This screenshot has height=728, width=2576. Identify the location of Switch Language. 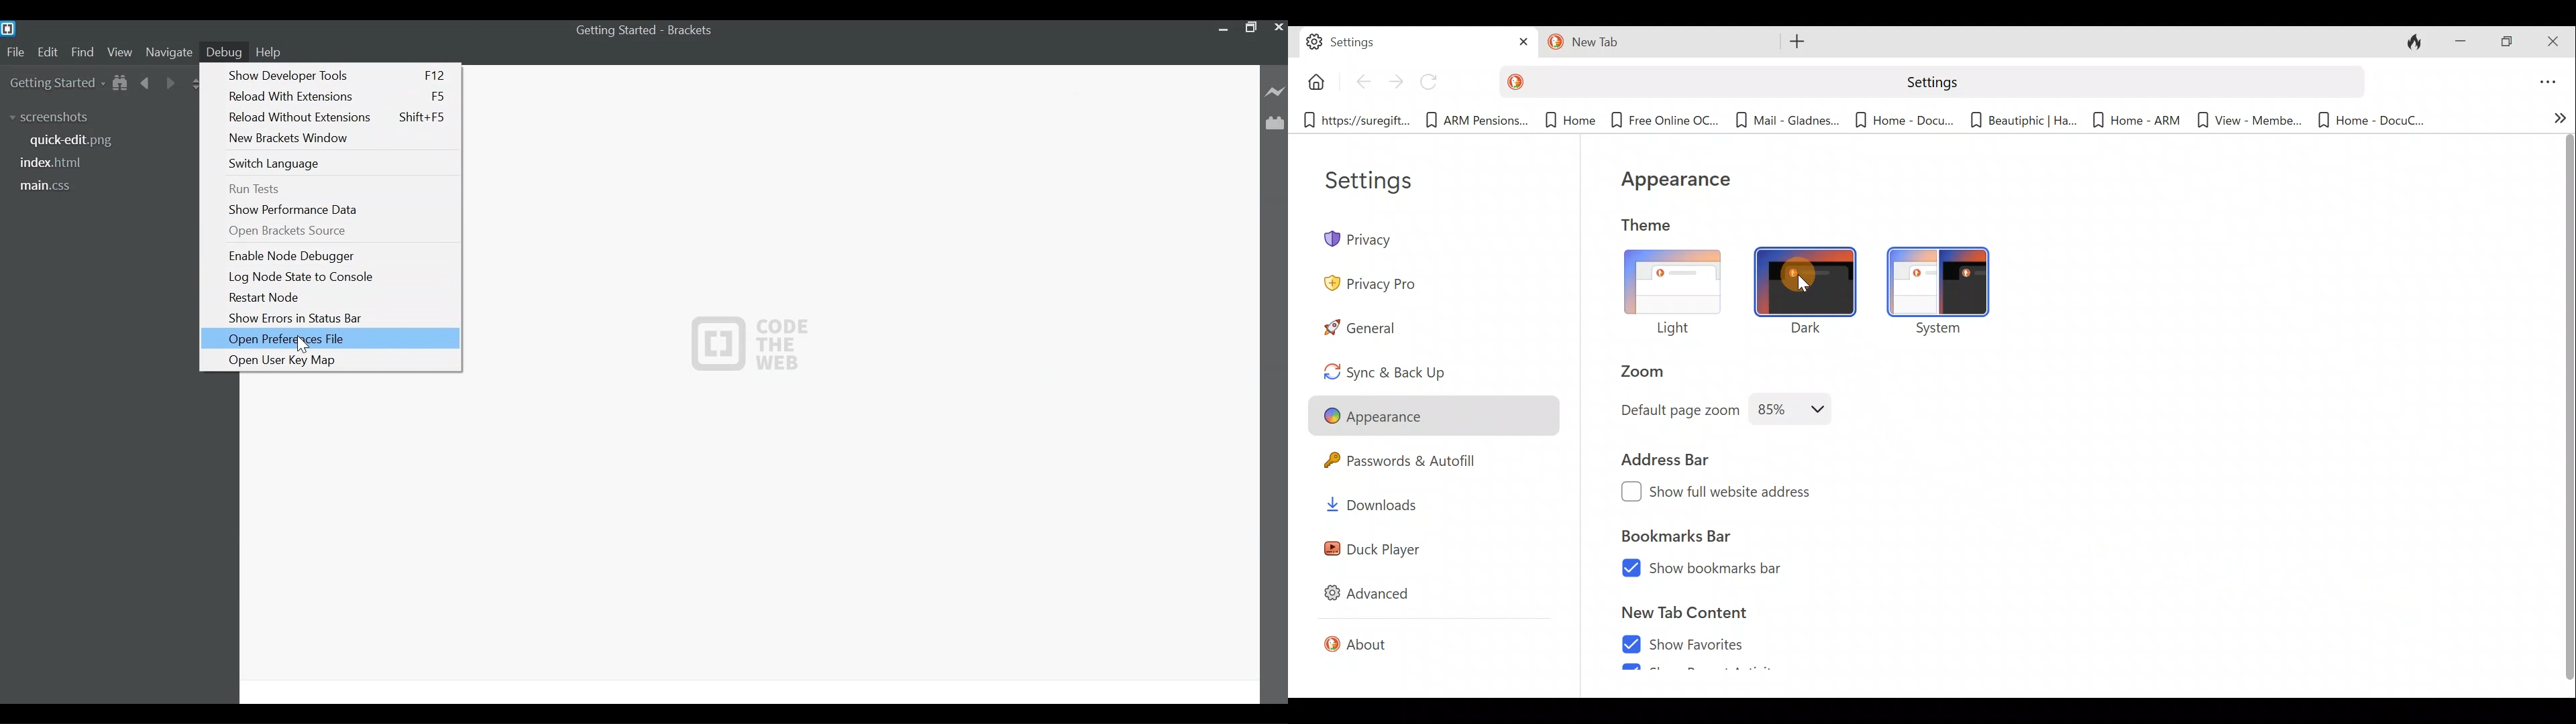
(337, 164).